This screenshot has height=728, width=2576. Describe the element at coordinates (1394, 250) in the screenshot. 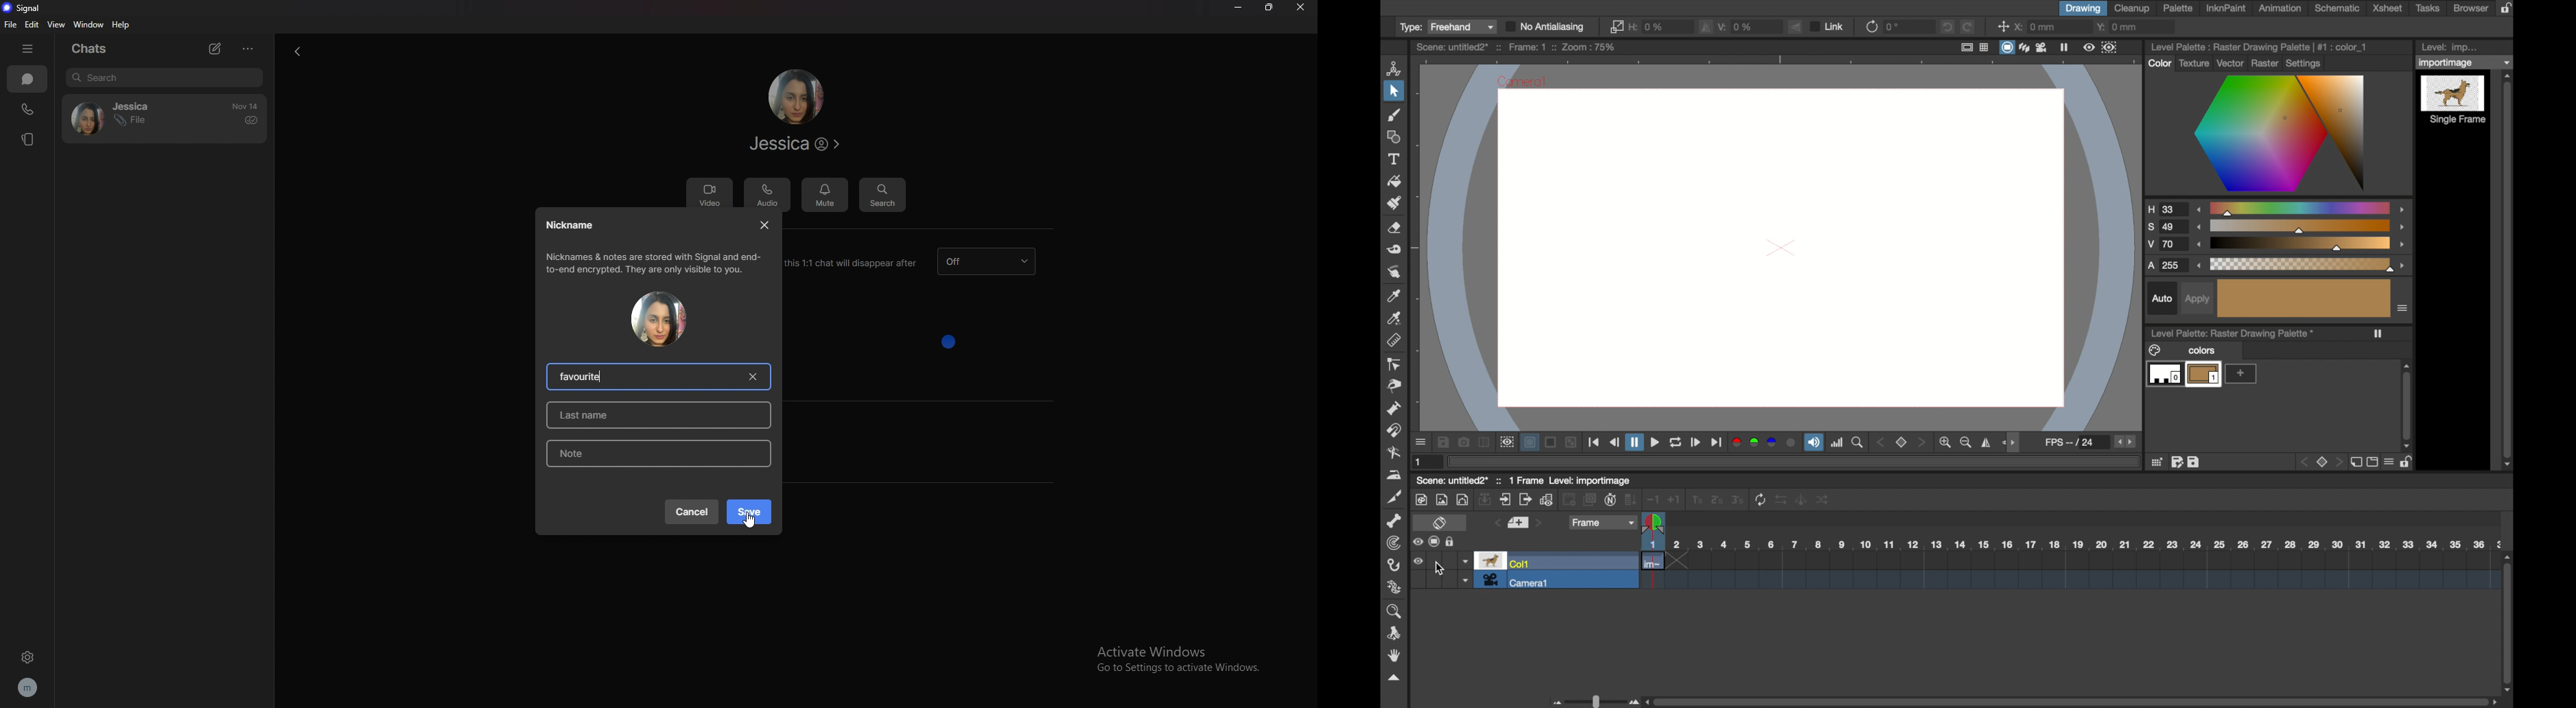

I see `tape tool` at that location.